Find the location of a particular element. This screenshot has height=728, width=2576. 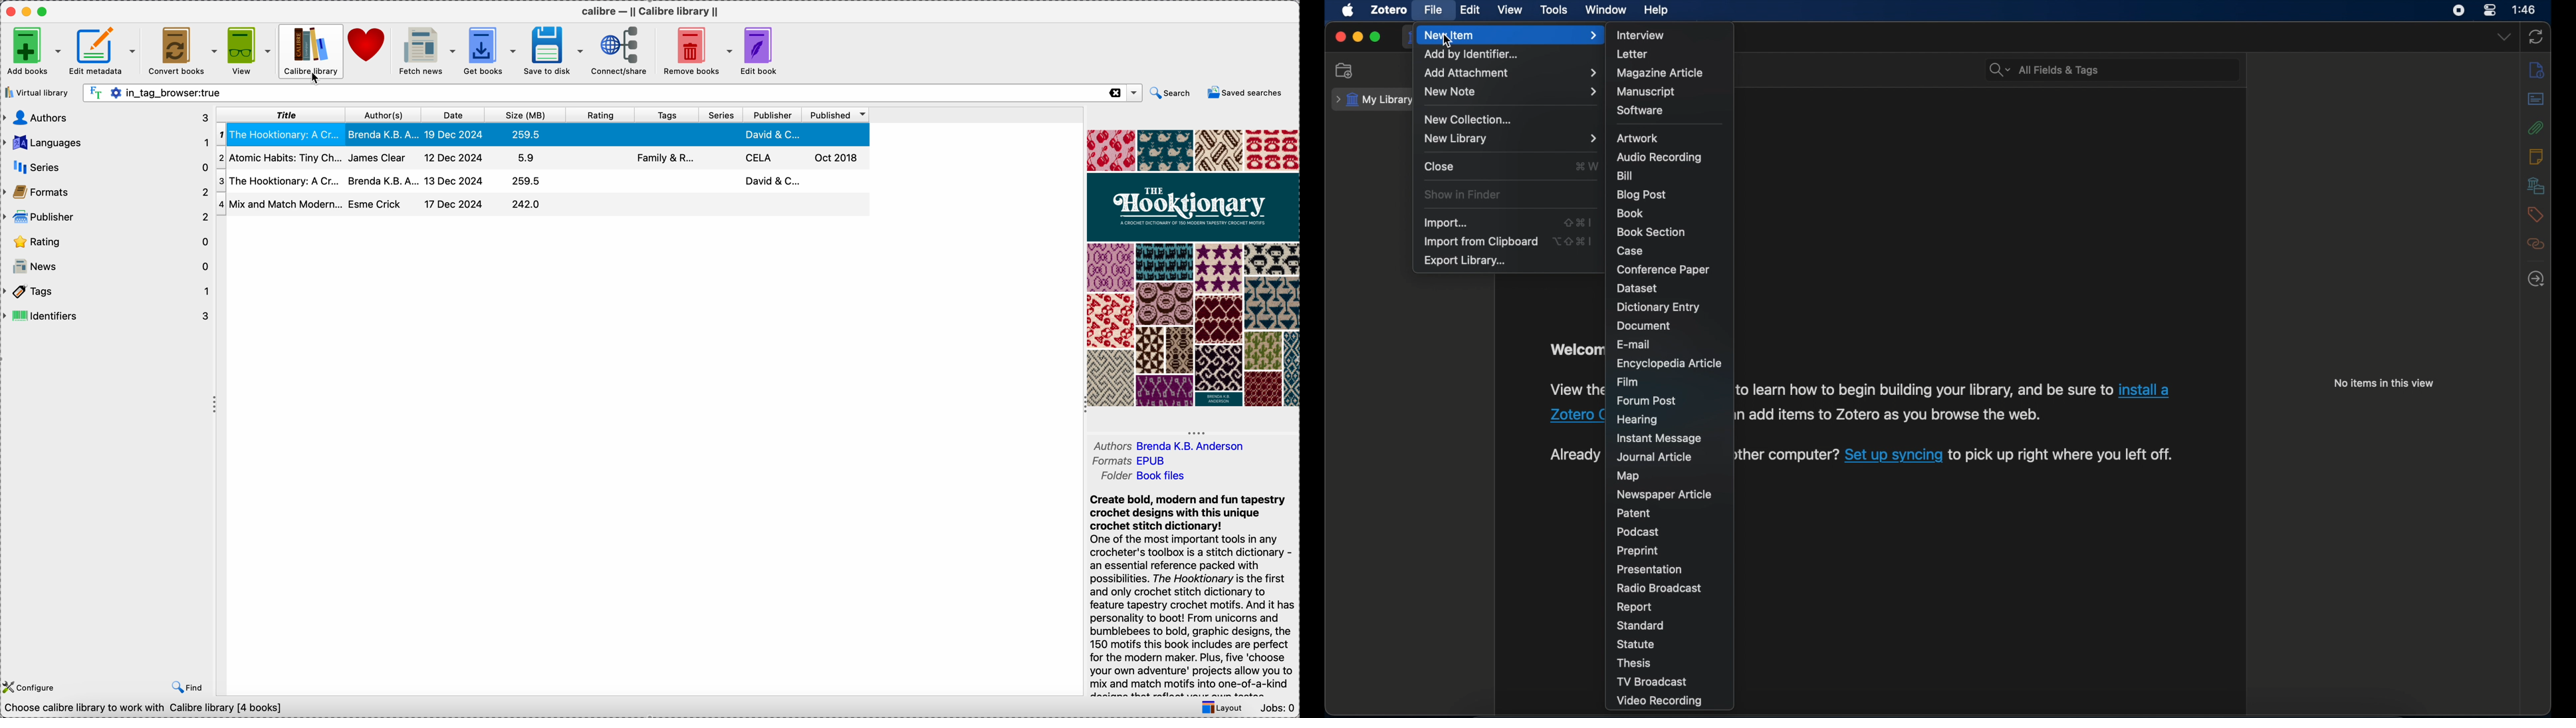

hide is located at coordinates (1194, 431).